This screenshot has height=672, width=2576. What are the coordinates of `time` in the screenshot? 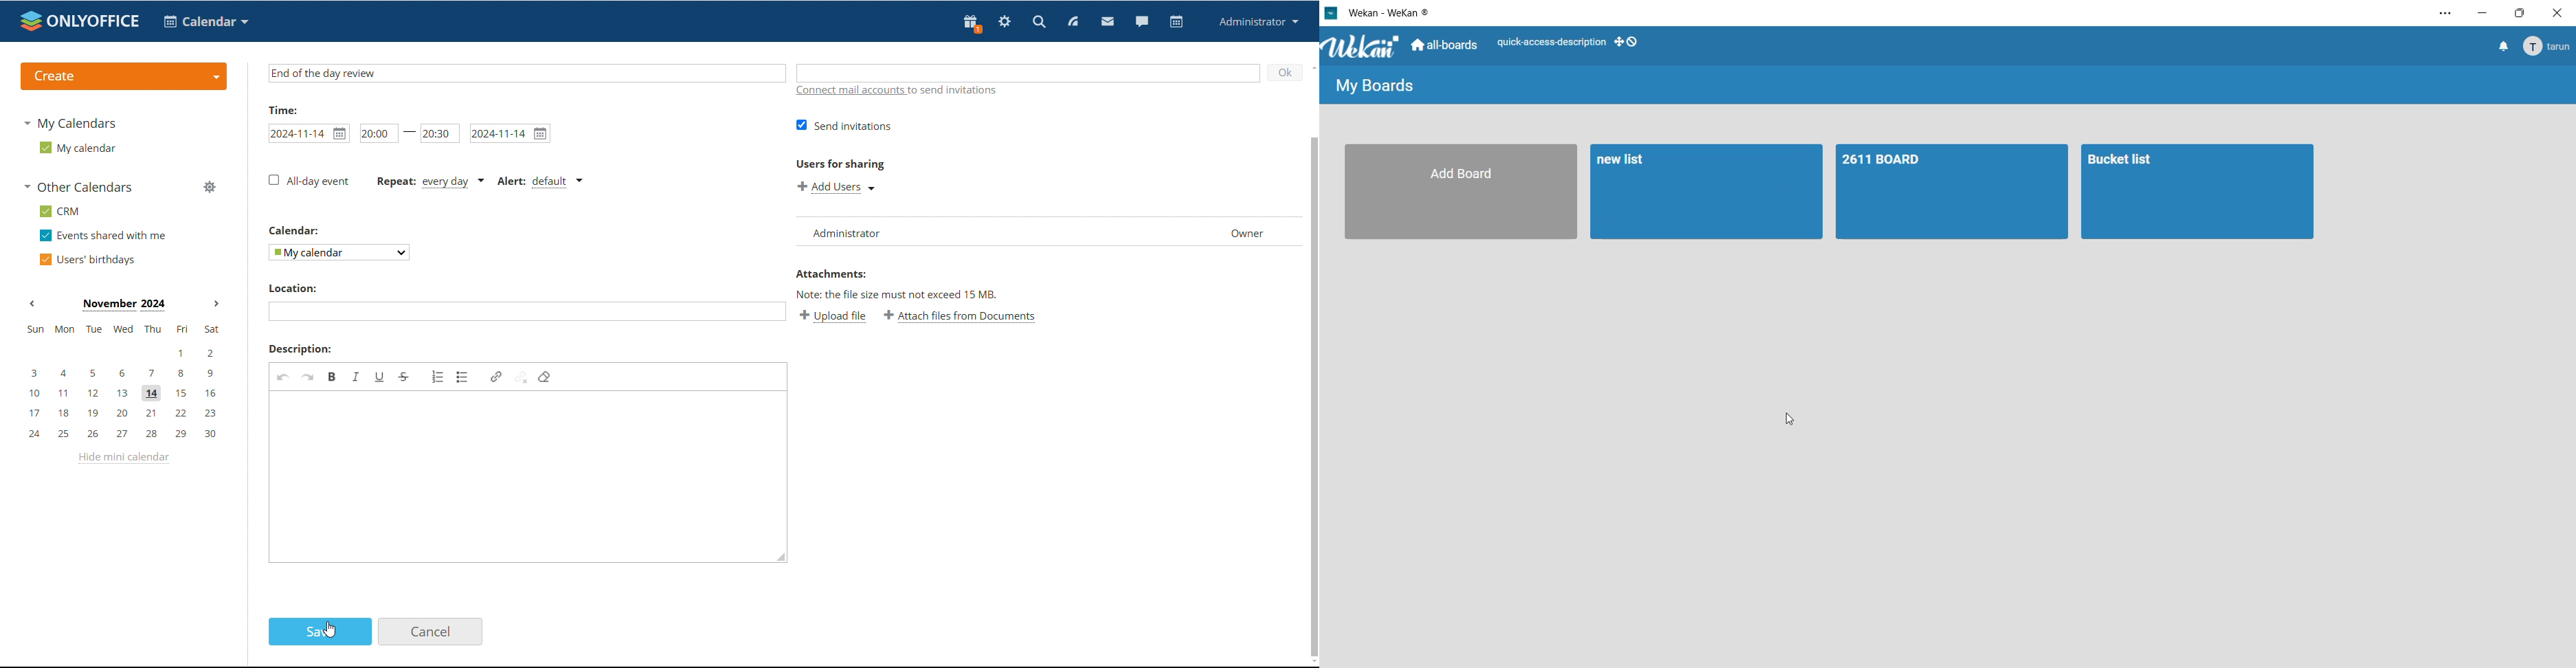 It's located at (283, 110).